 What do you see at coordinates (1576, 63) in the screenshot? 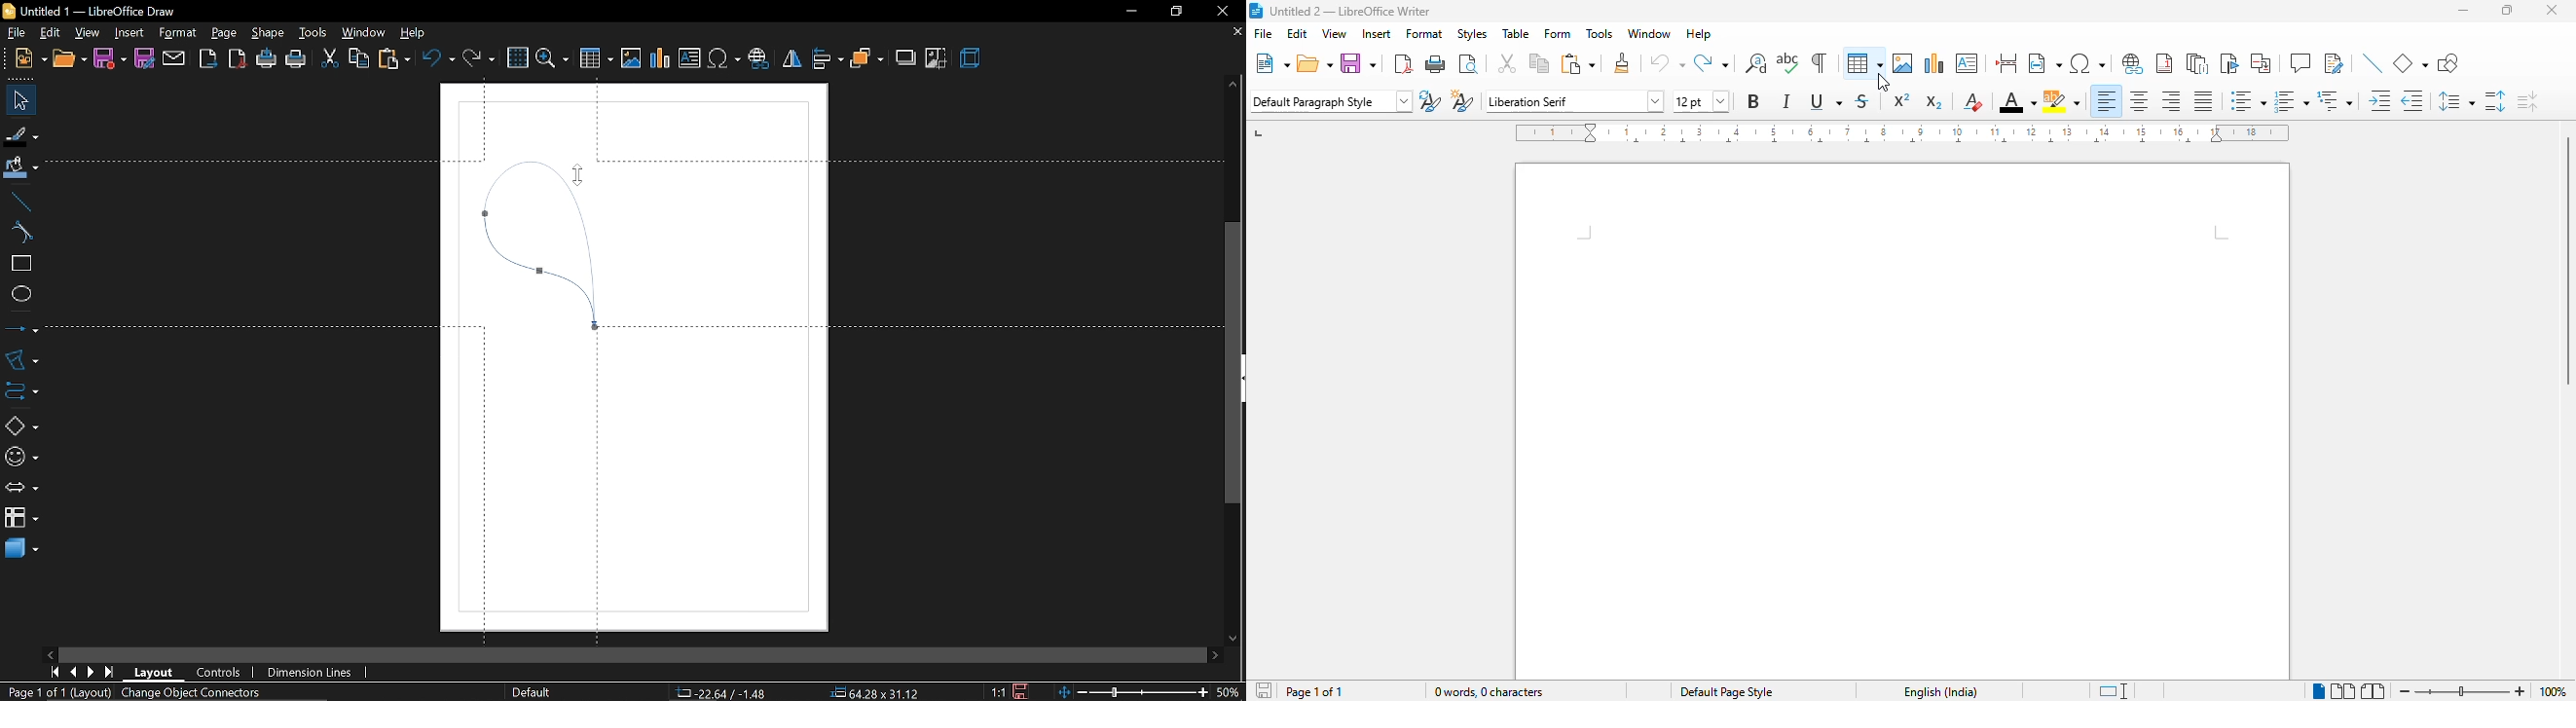
I see `paste` at bounding box center [1576, 63].